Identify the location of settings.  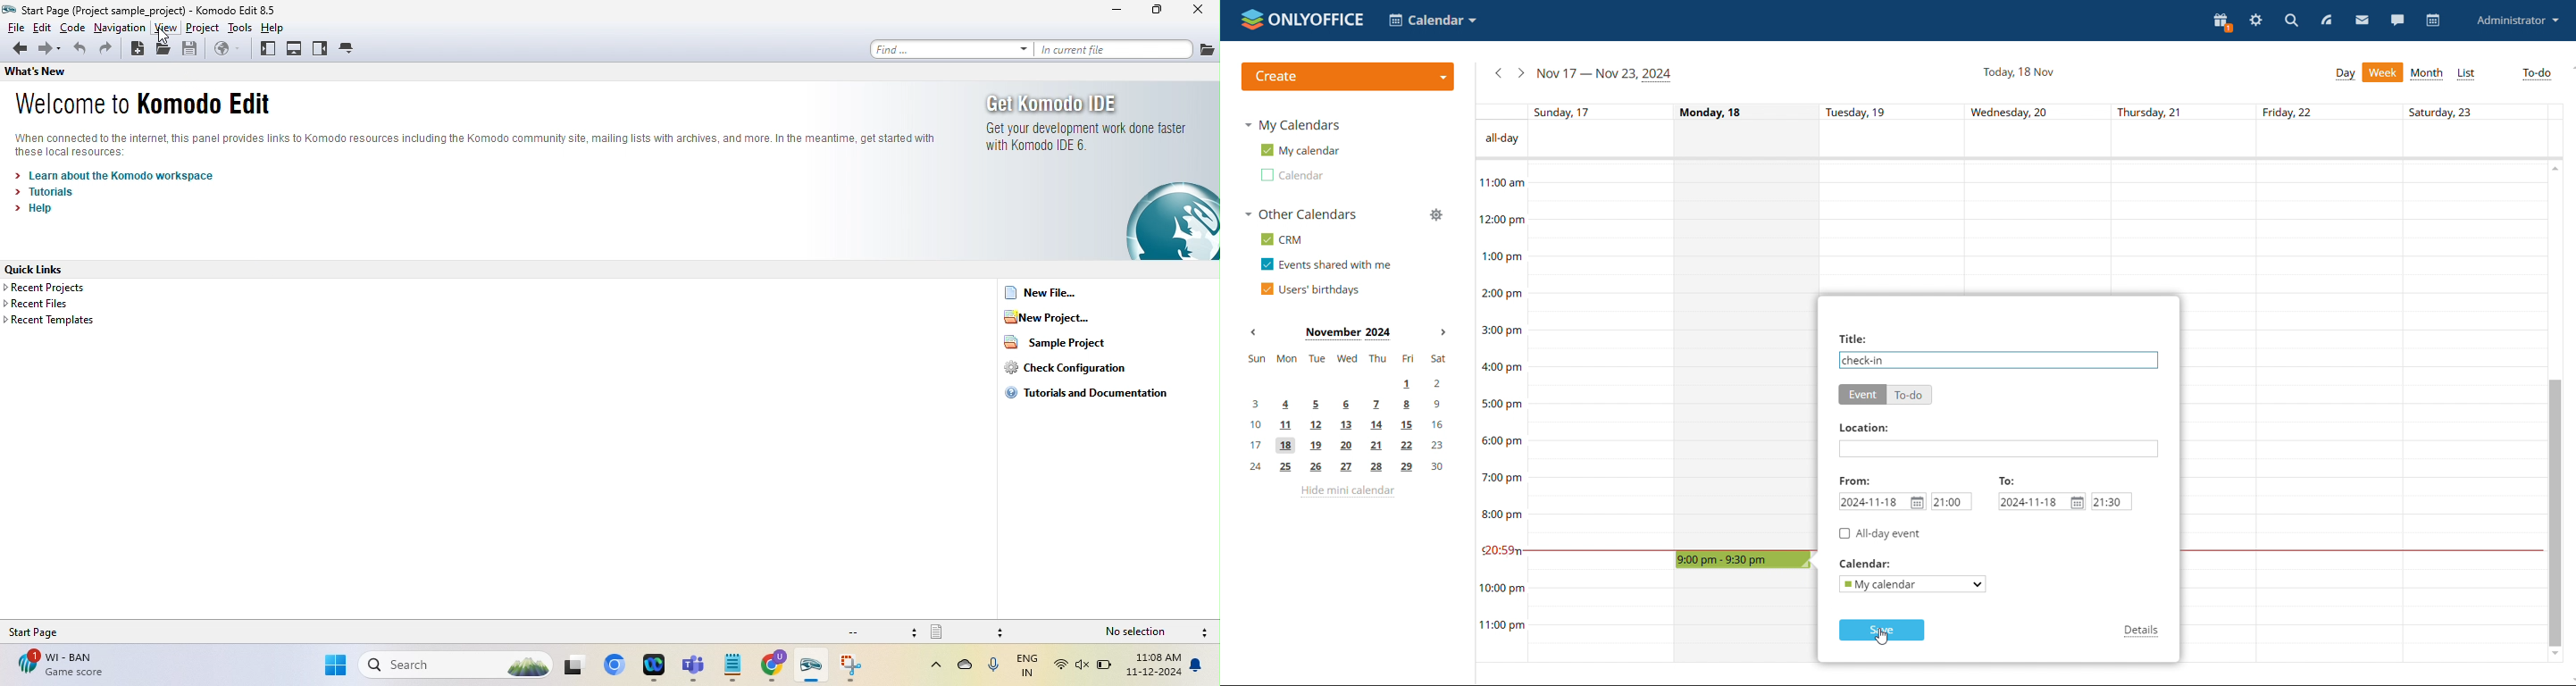
(2256, 20).